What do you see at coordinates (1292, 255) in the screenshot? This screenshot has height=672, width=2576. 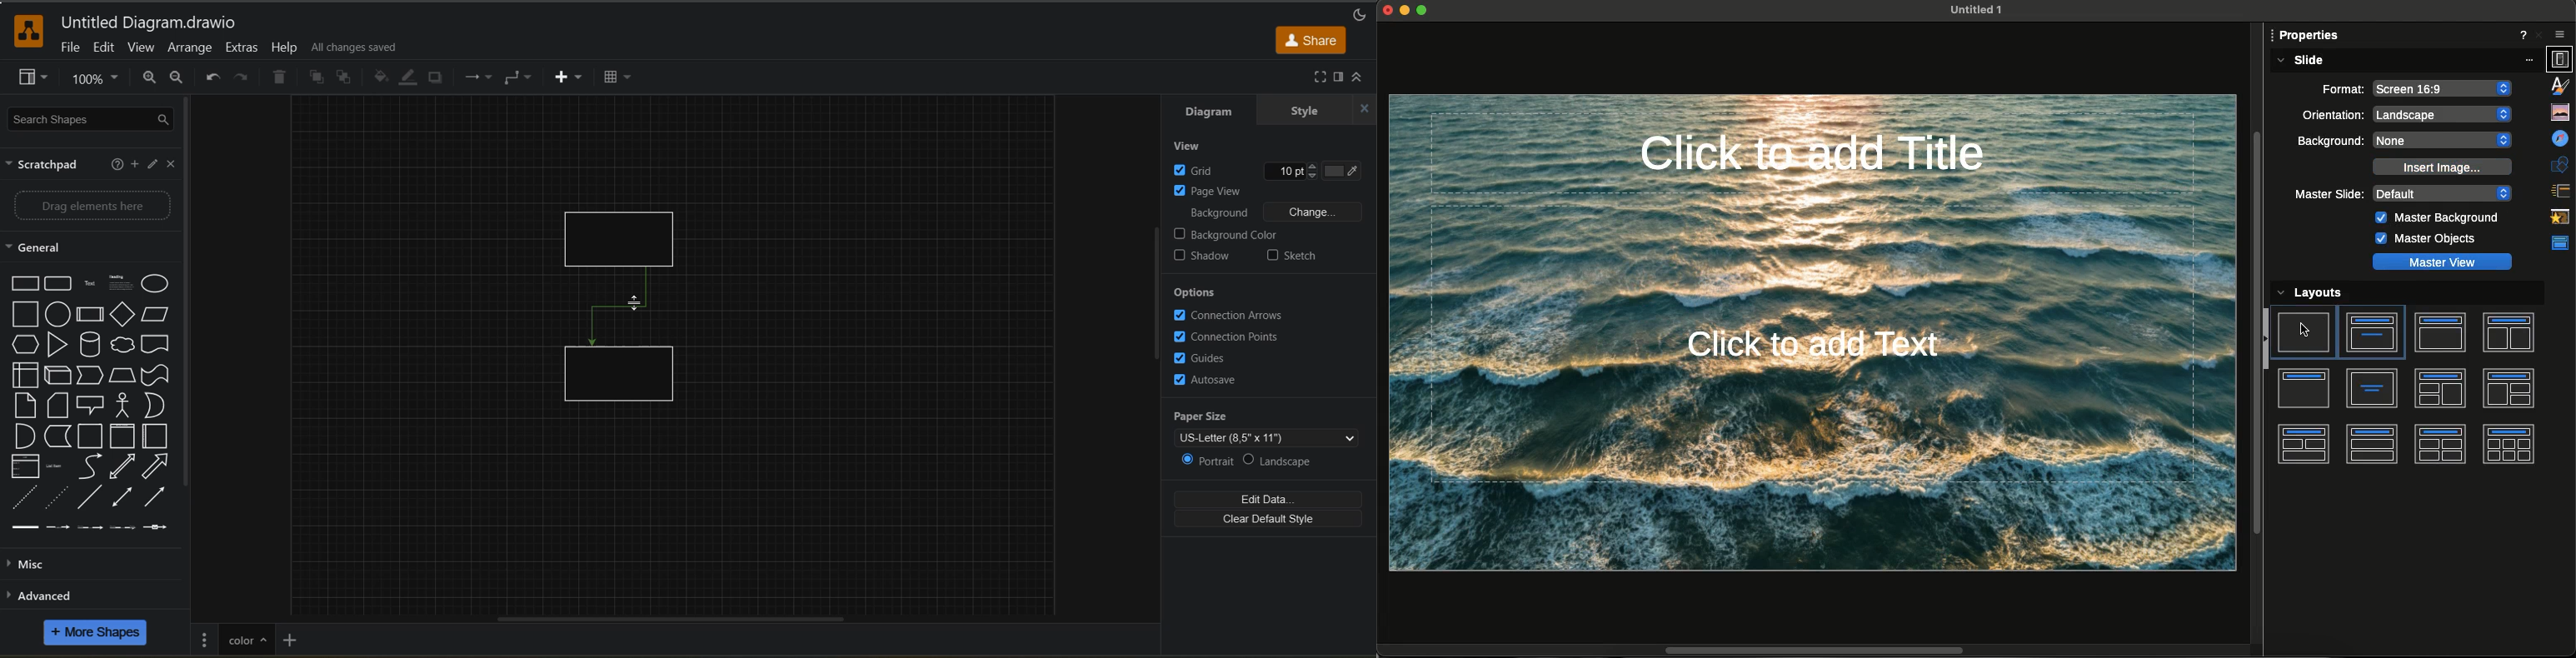 I see `sketch` at bounding box center [1292, 255].